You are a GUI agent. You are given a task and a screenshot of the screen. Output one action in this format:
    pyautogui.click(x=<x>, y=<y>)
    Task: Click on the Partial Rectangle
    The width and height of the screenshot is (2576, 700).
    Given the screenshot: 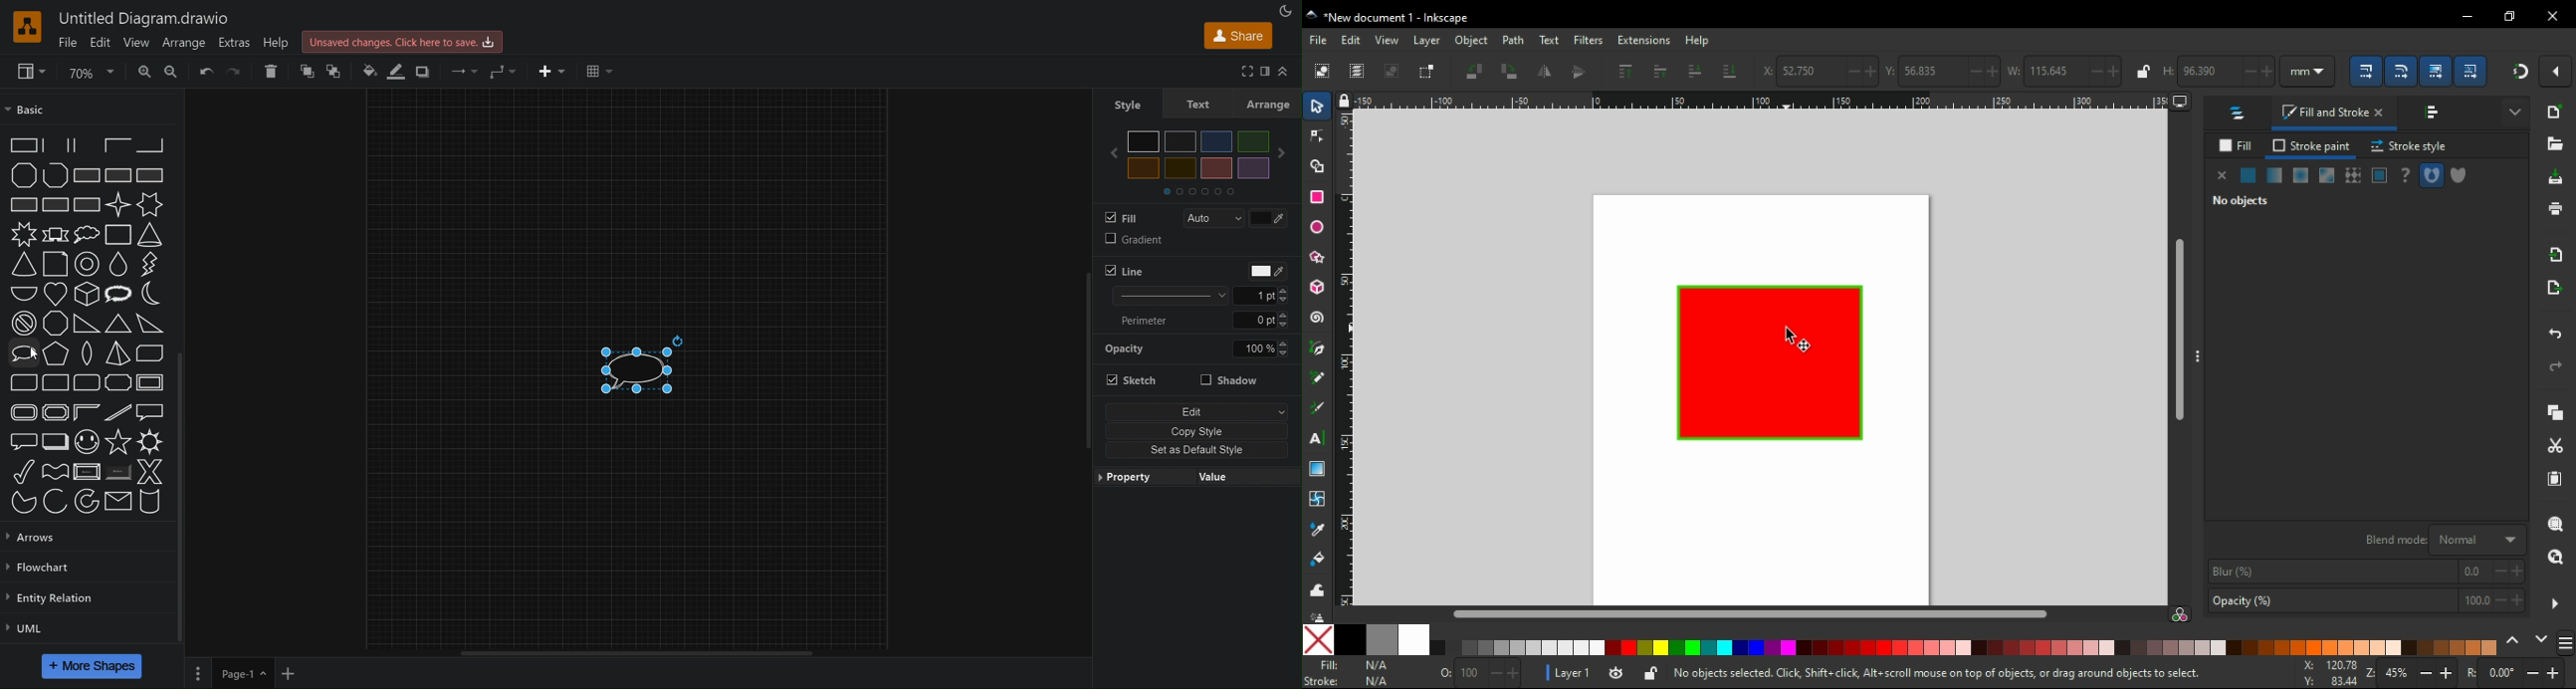 What is the action you would take?
    pyautogui.click(x=117, y=146)
    